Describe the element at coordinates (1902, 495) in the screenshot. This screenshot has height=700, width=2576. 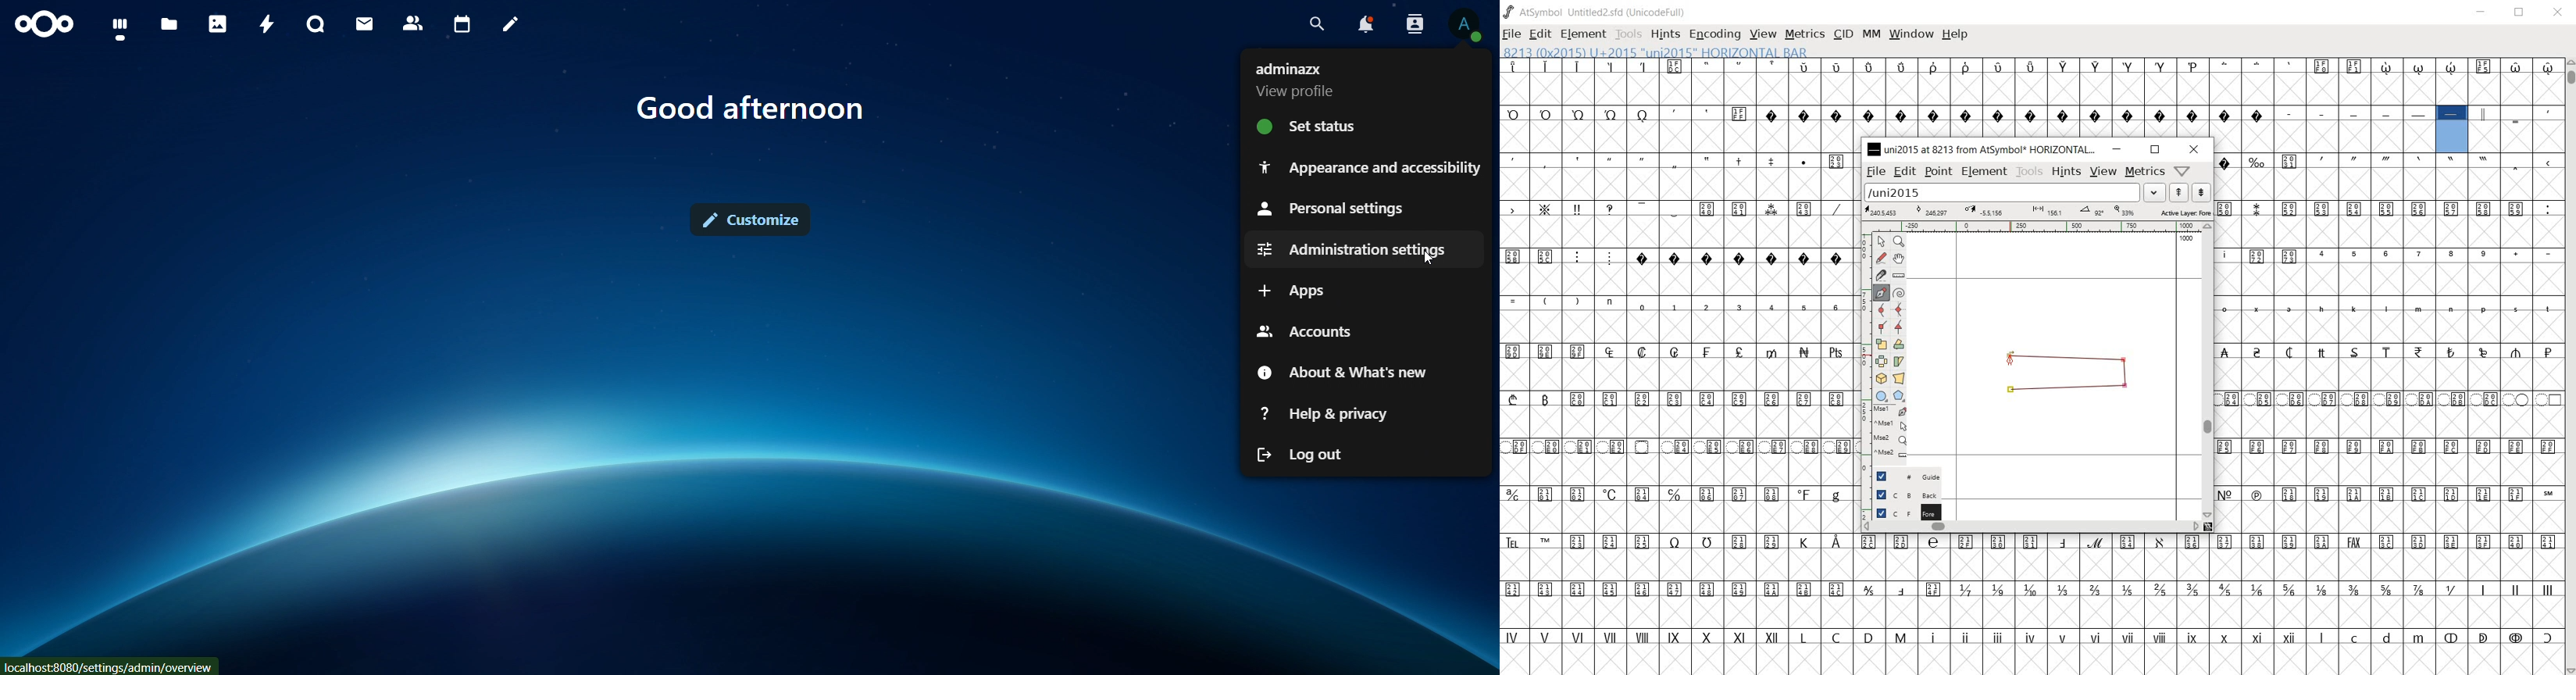
I see `Background` at that location.